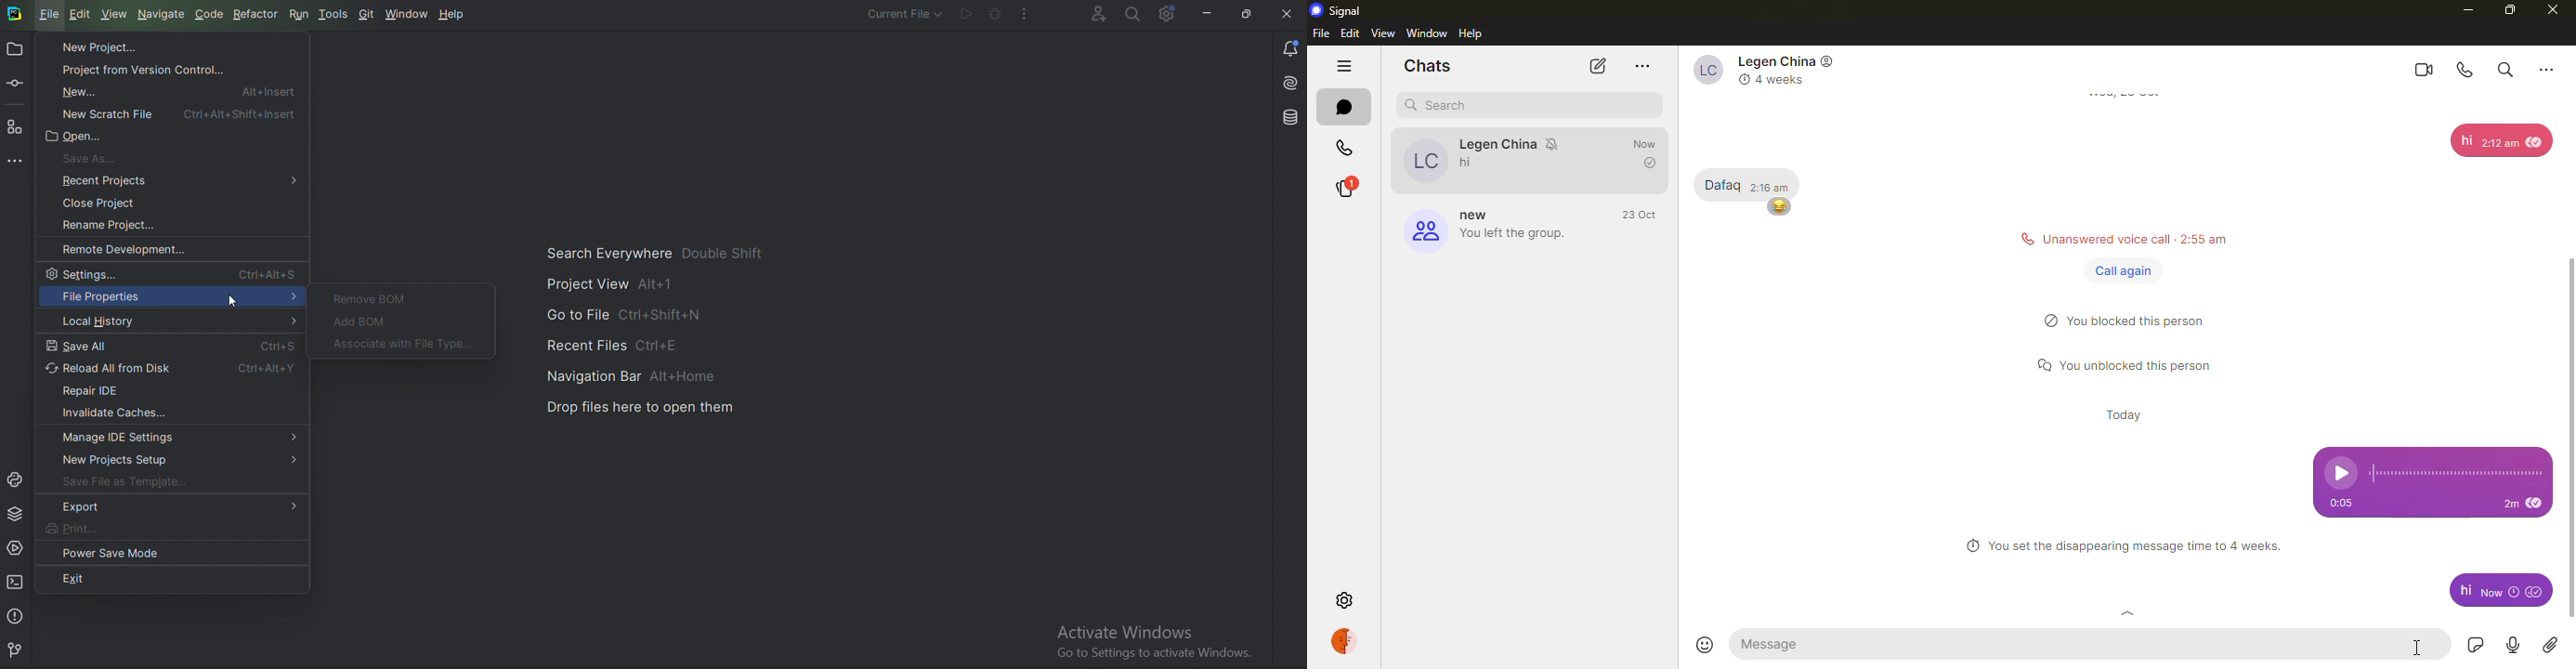 The height and width of the screenshot is (672, 2576). I want to click on Save as, so click(102, 157).